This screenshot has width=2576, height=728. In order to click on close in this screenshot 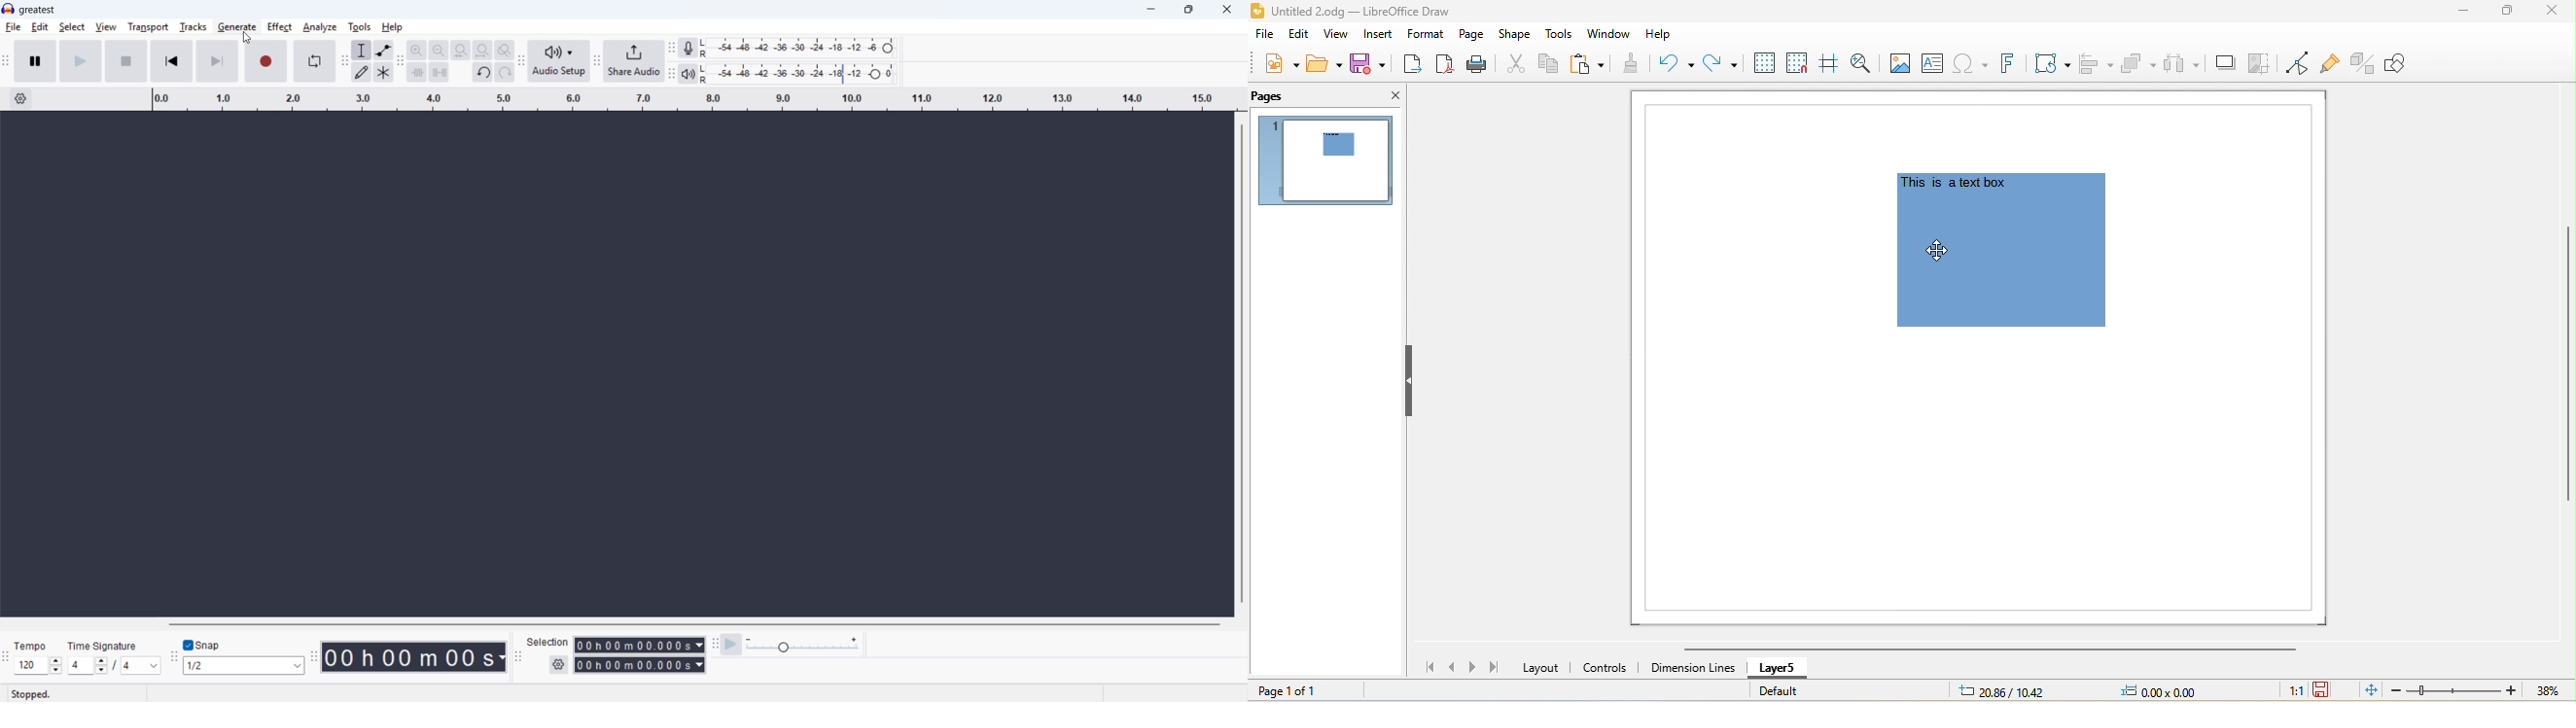, I will do `click(1387, 93)`.